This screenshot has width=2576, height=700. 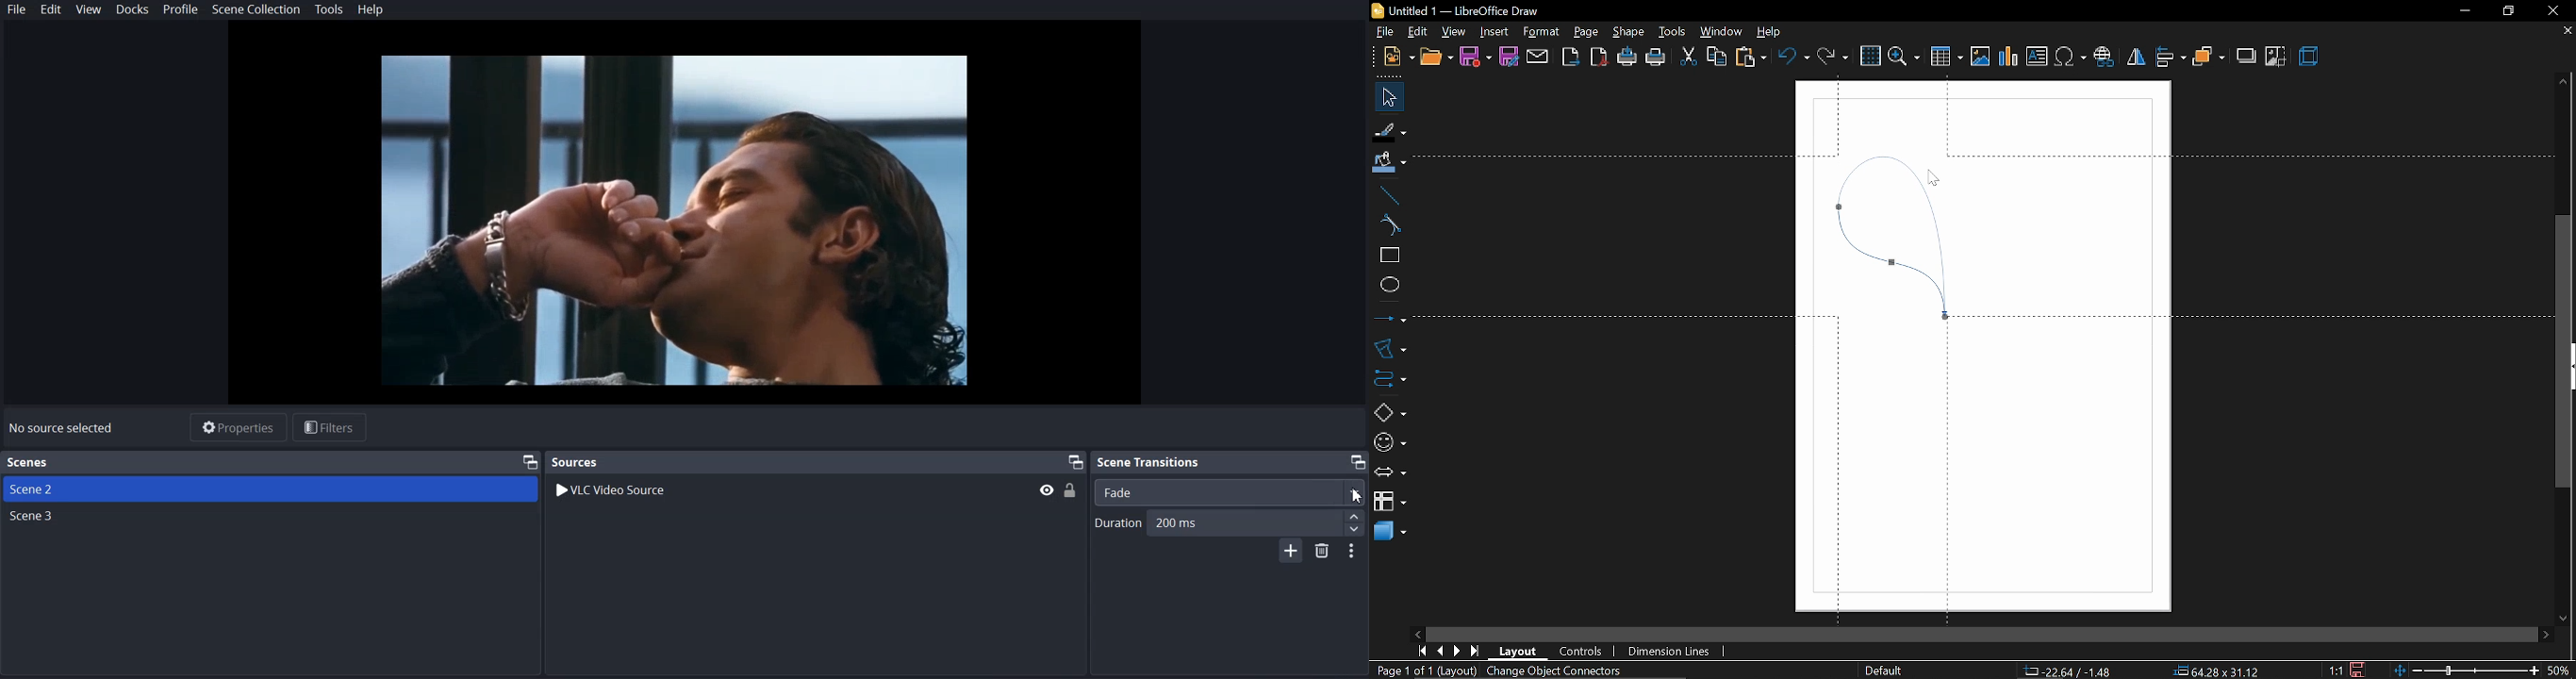 I want to click on Page 1 of 1, so click(x=1405, y=671).